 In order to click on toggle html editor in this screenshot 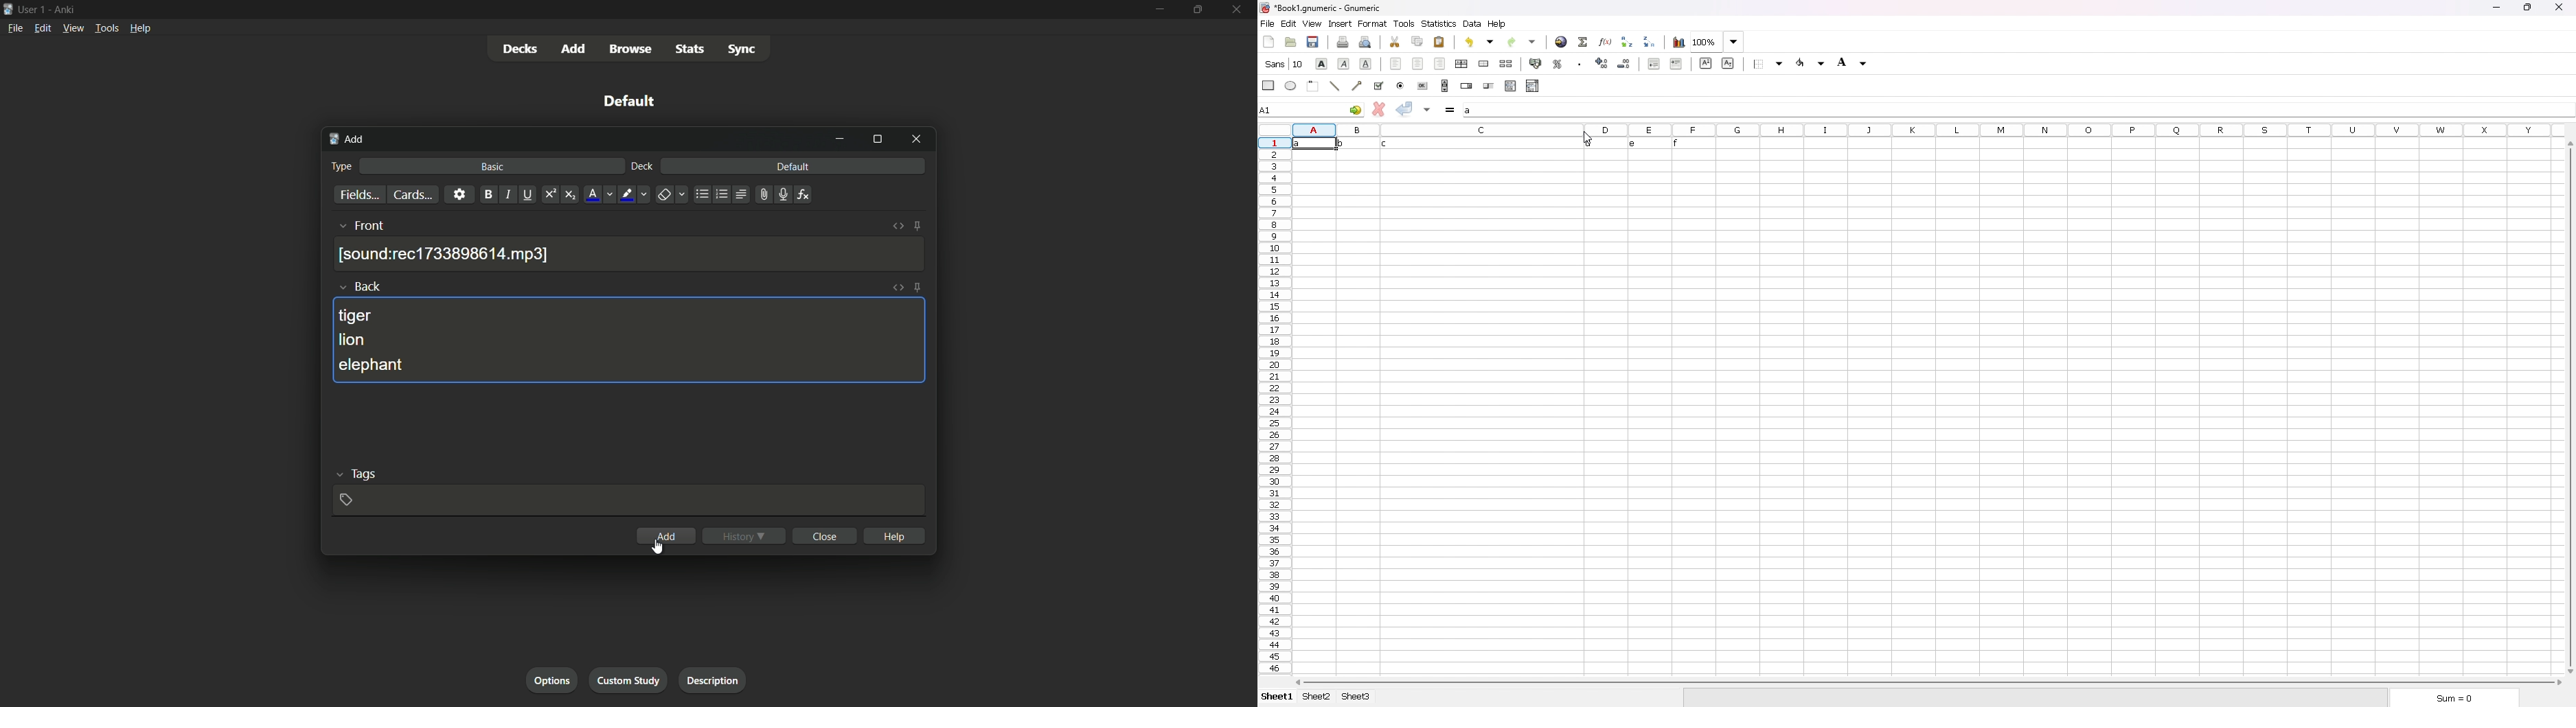, I will do `click(898, 227)`.